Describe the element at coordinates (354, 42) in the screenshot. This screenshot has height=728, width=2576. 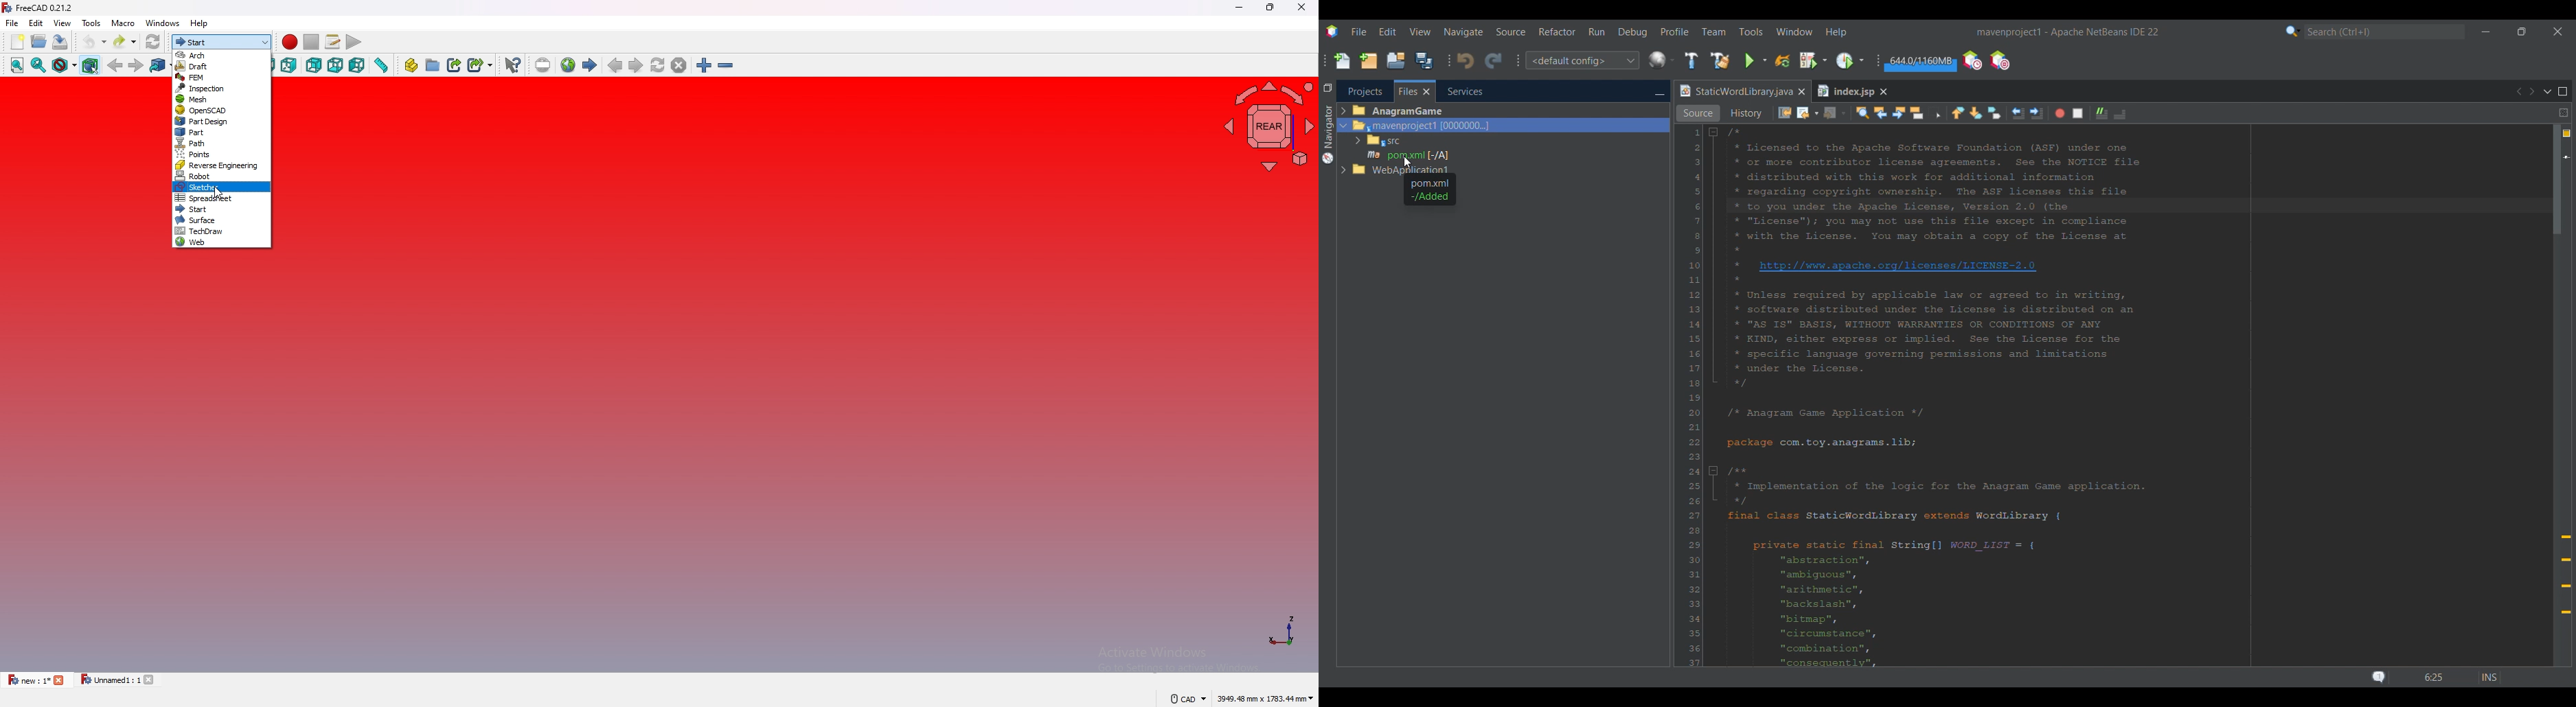
I see `execute macro` at that location.